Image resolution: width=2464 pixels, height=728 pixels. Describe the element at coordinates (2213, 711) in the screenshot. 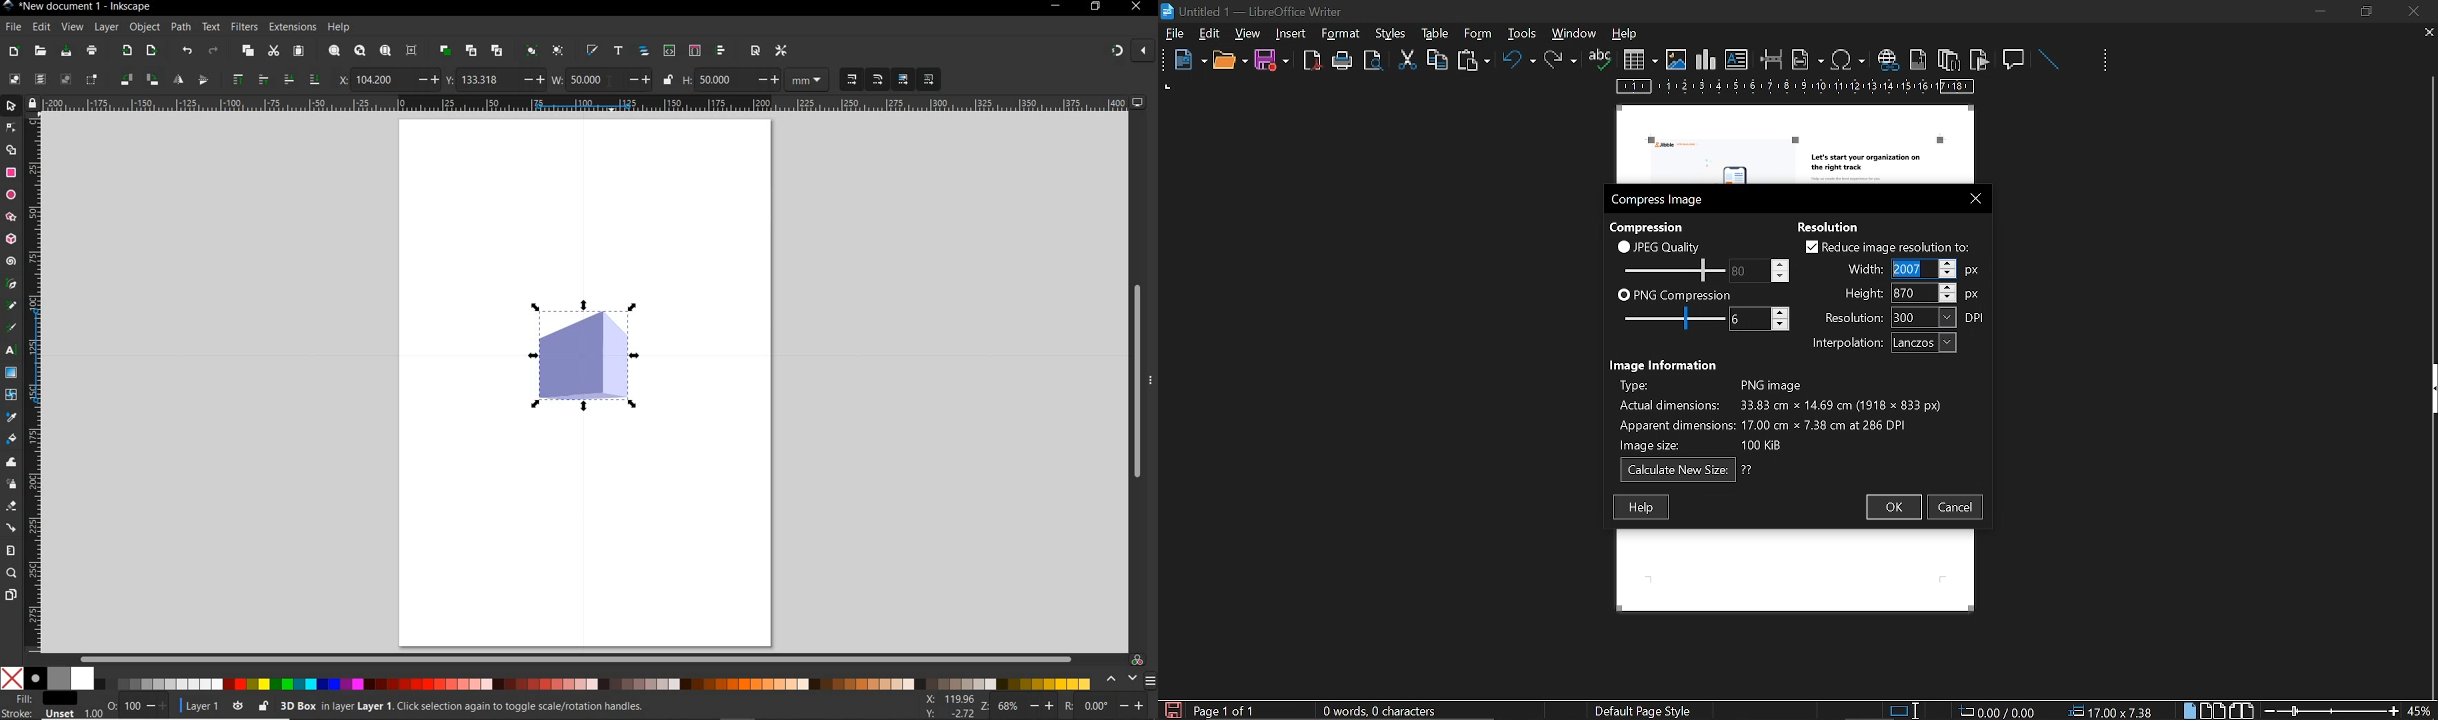

I see `multiple page view` at that location.